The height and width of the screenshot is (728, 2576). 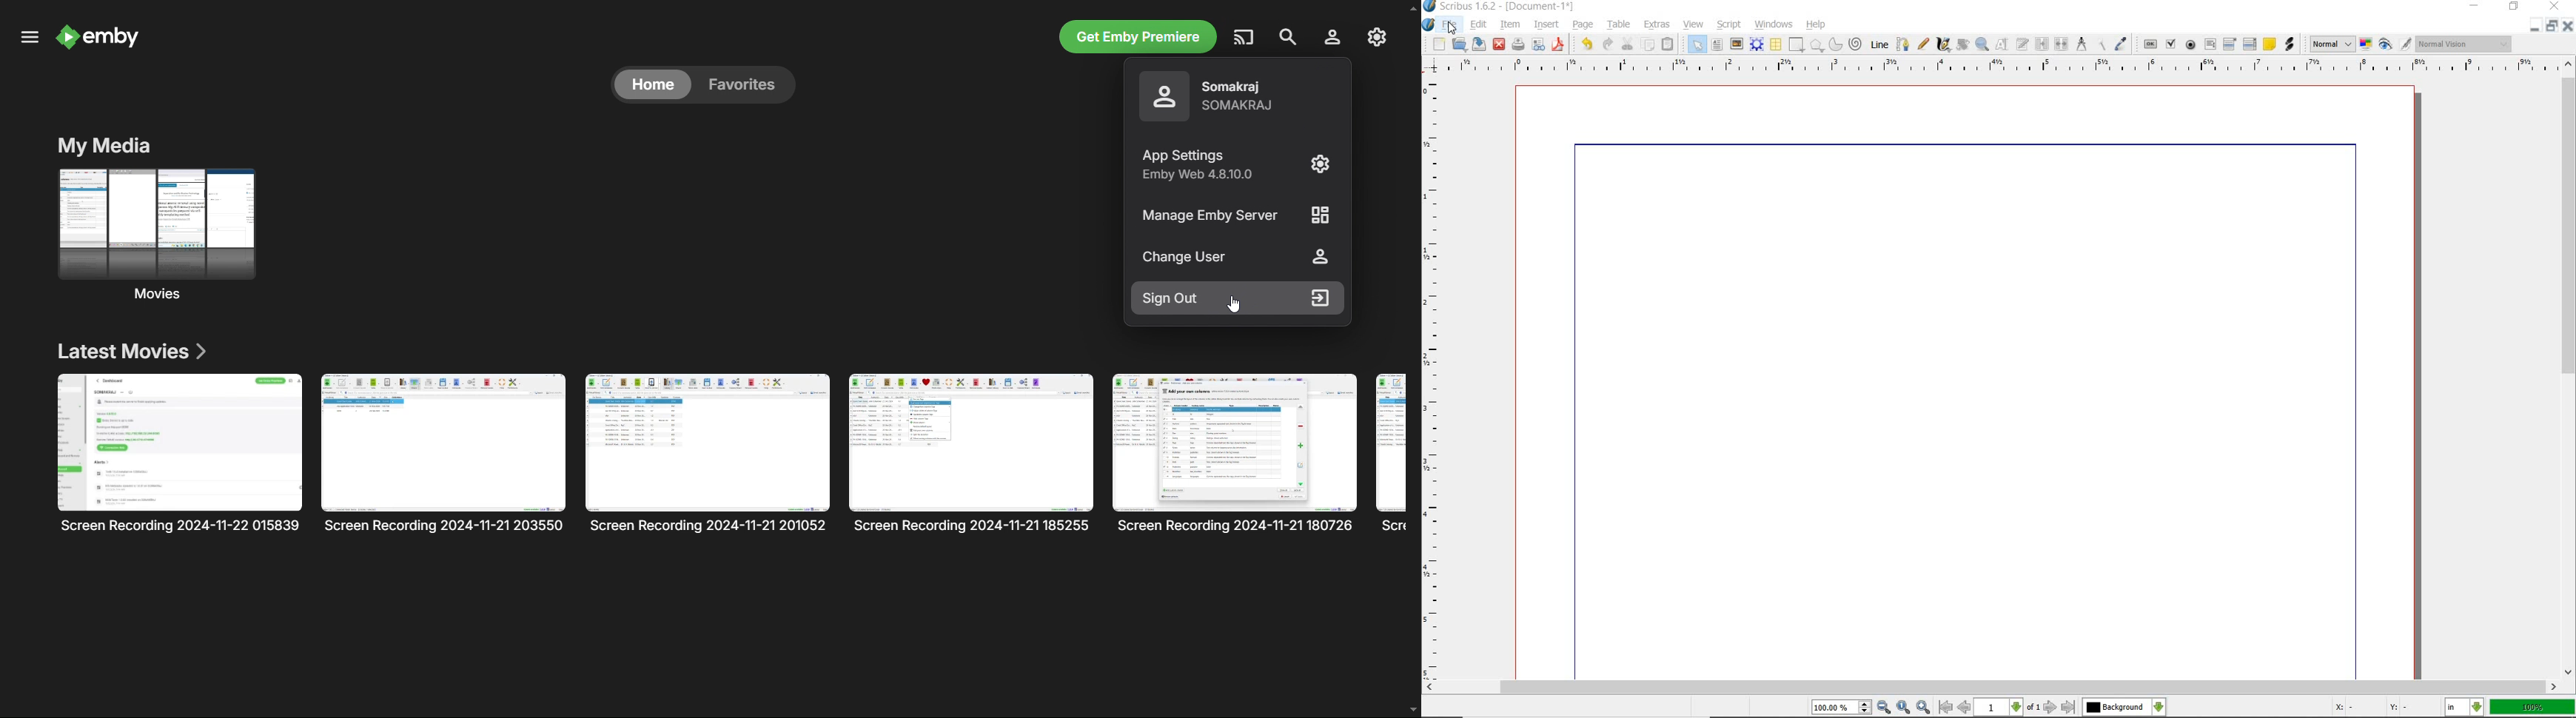 I want to click on calligraphic line, so click(x=1944, y=45).